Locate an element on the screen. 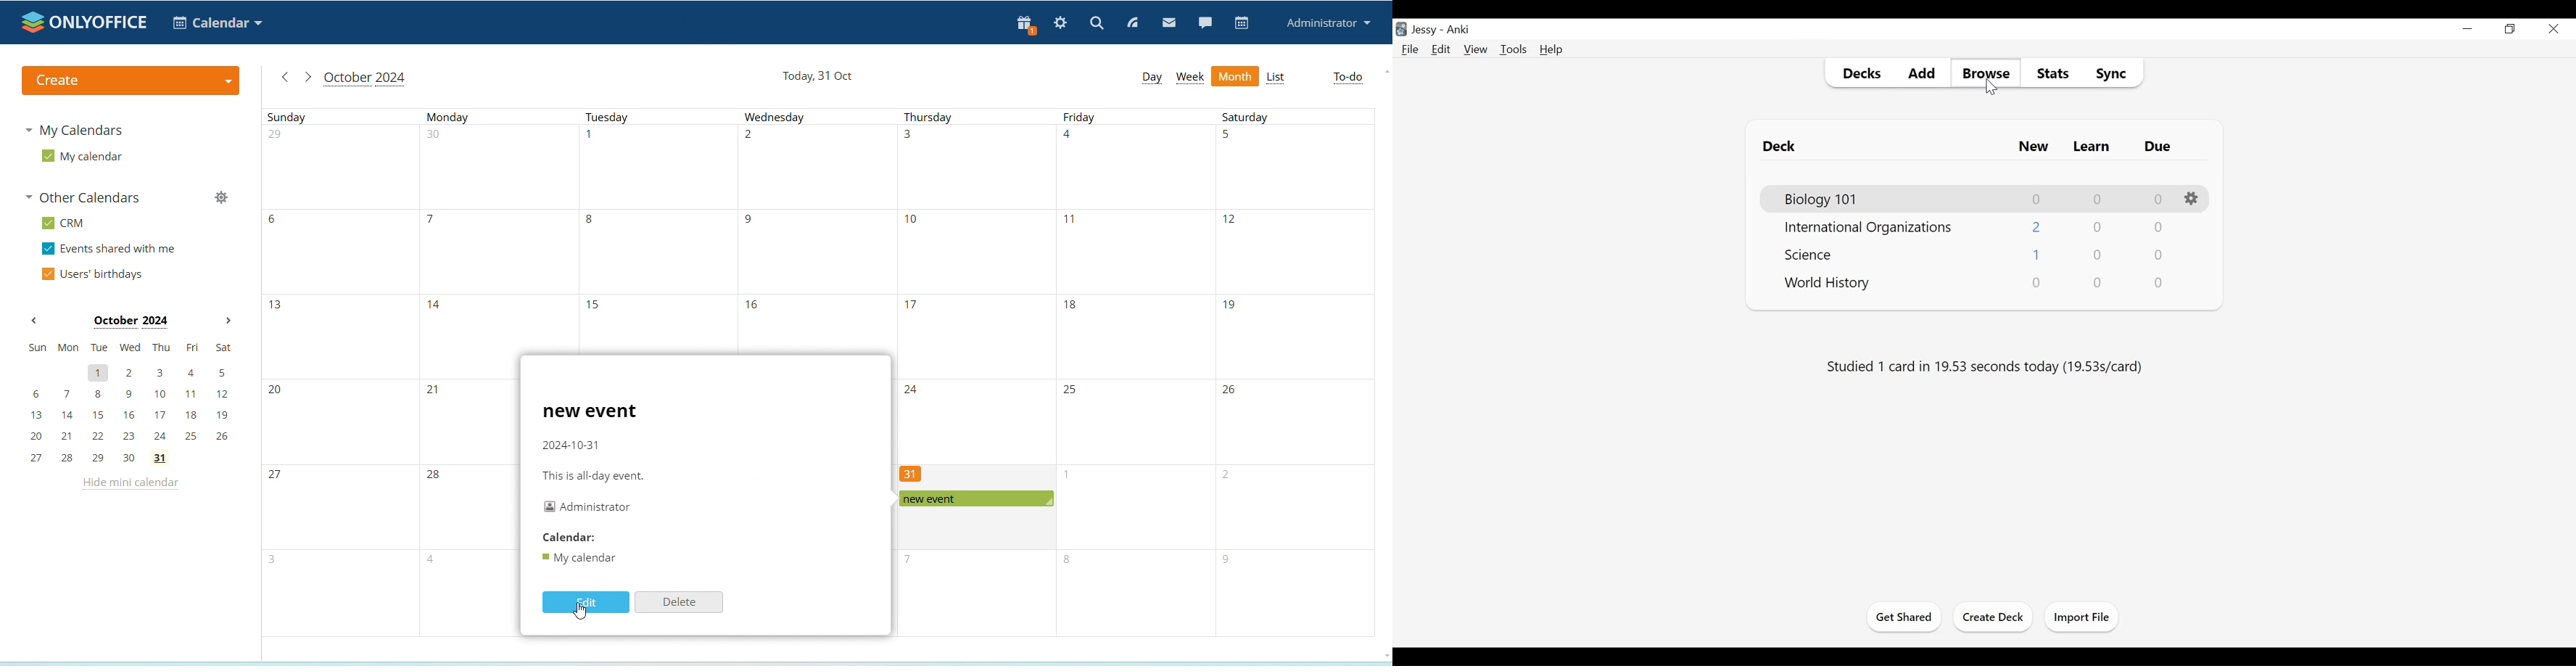  Add is located at coordinates (1922, 72).